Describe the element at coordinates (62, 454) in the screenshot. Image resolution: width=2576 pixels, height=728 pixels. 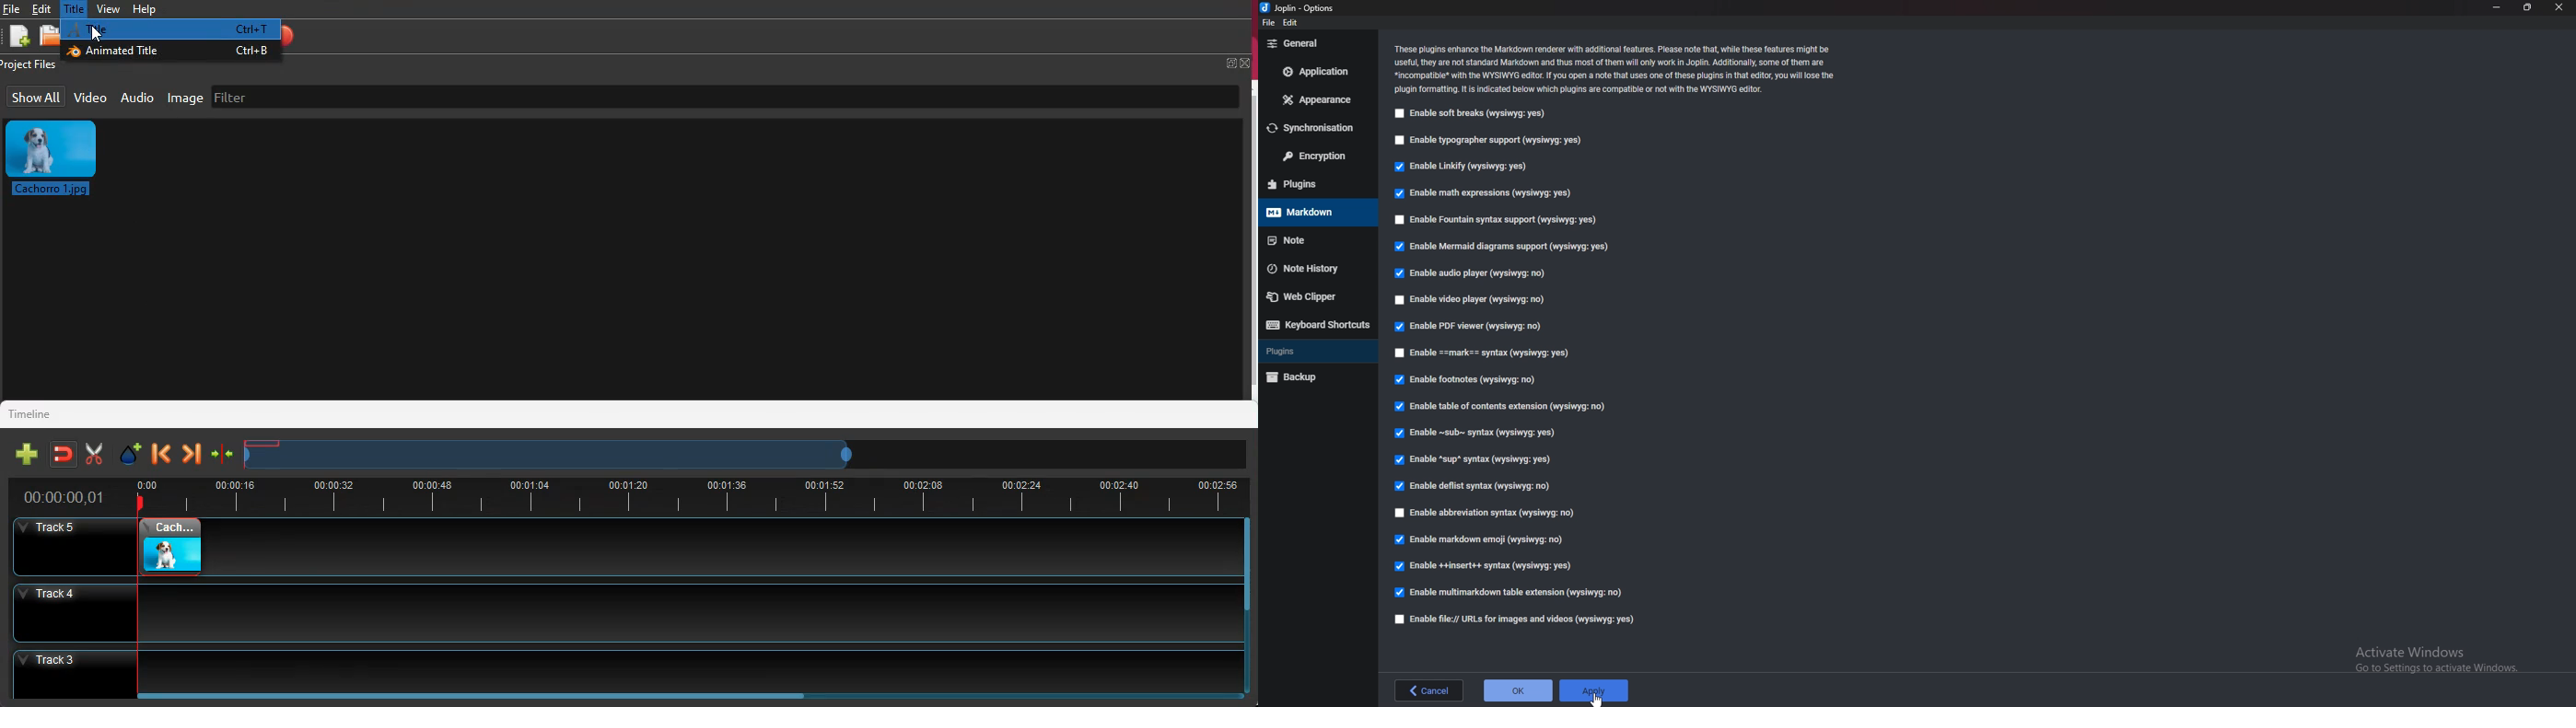
I see `join` at that location.